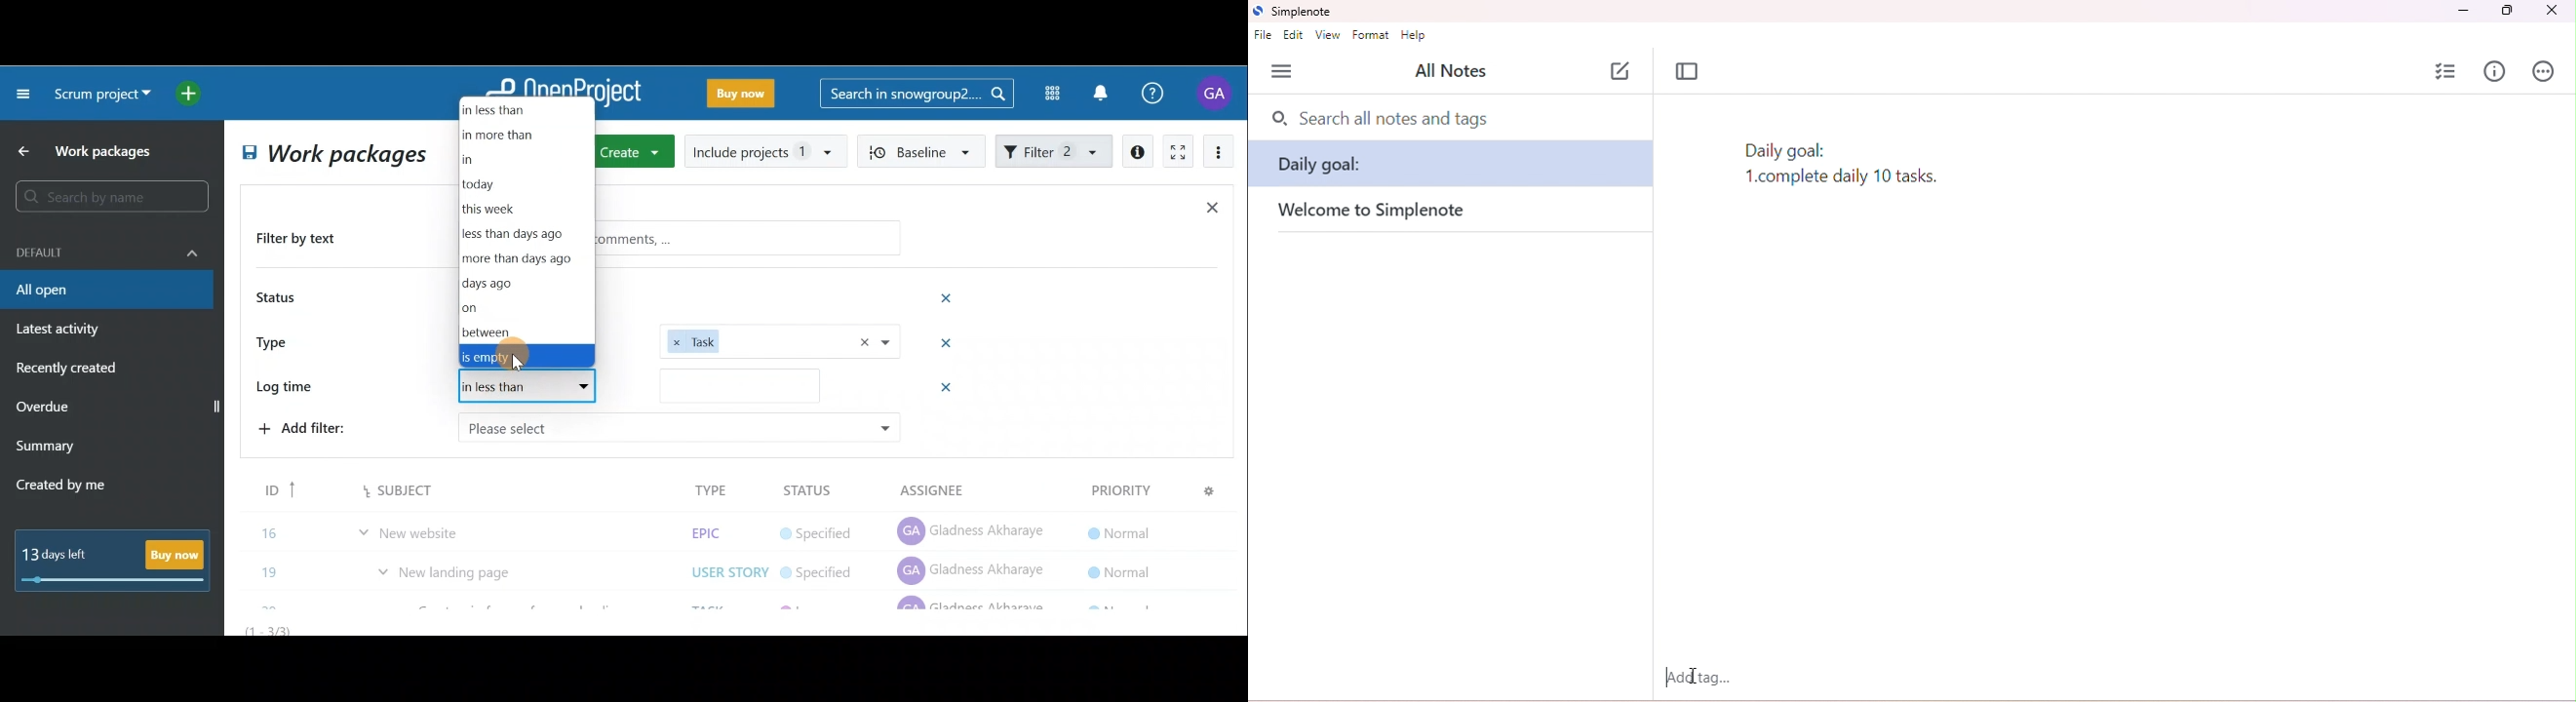 This screenshot has width=2576, height=728. What do you see at coordinates (45, 409) in the screenshot?
I see `Overdue` at bounding box center [45, 409].